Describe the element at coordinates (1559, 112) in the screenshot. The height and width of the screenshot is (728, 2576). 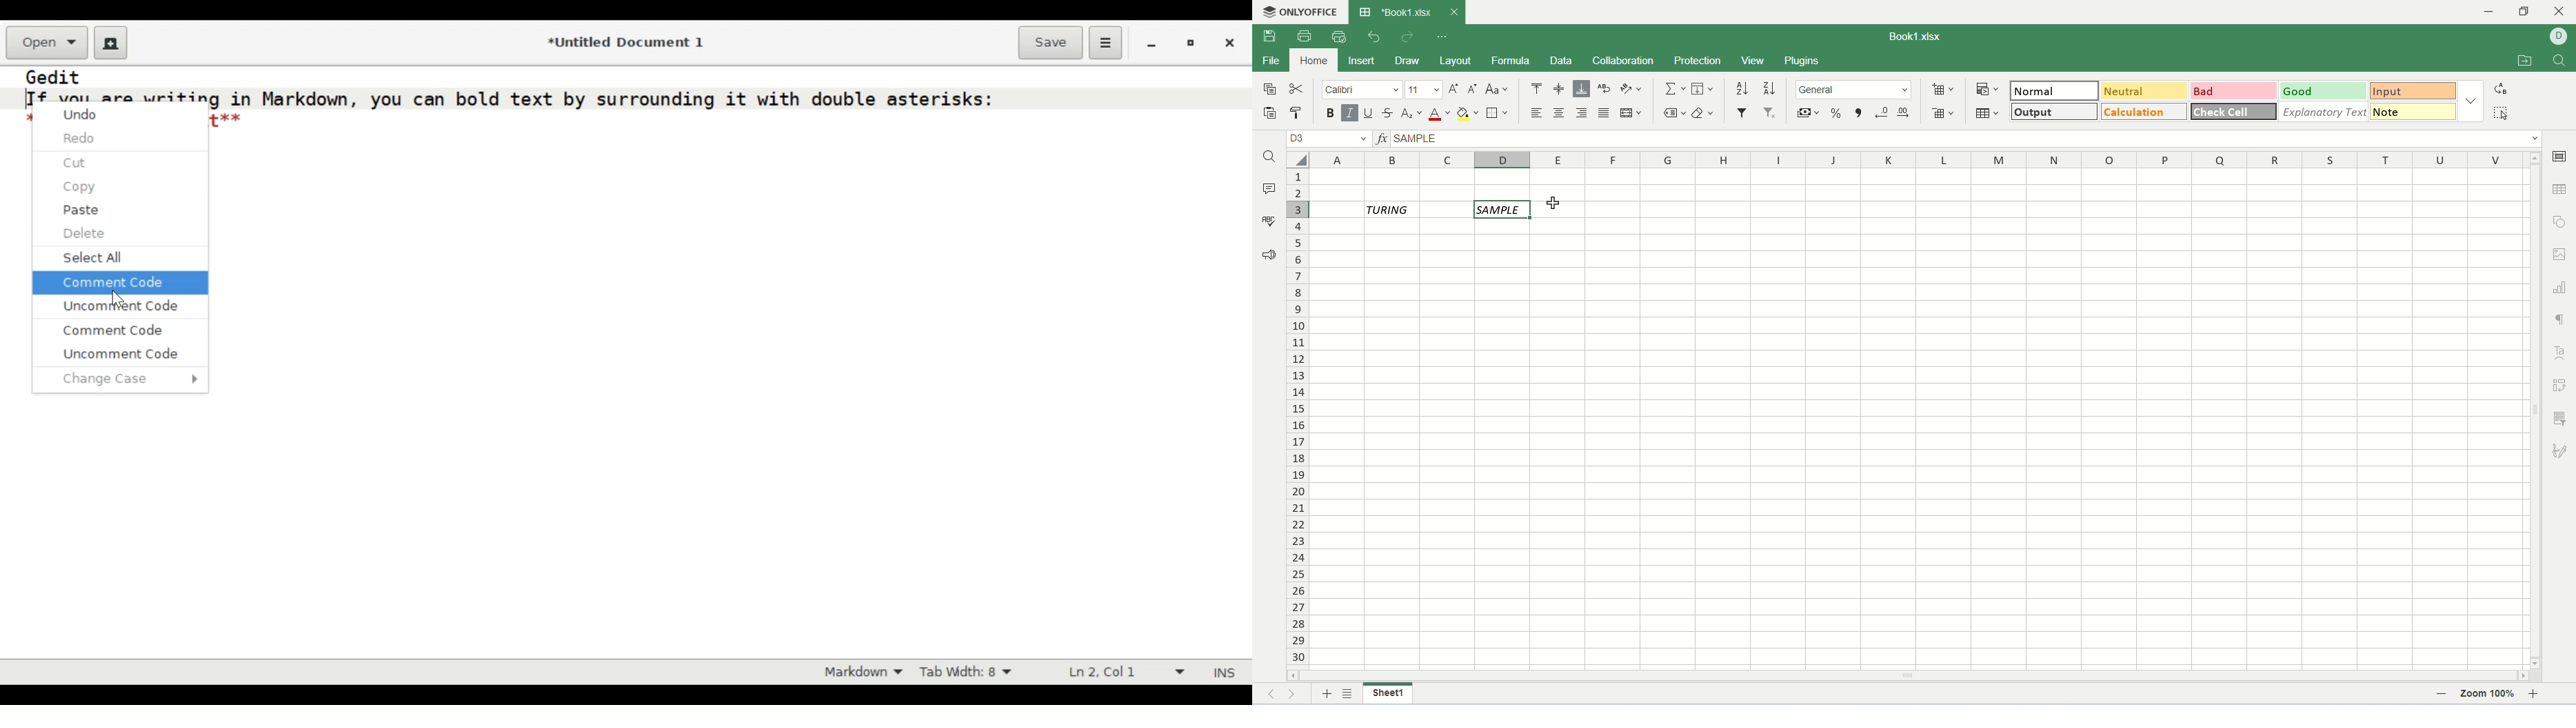
I see `align center` at that location.